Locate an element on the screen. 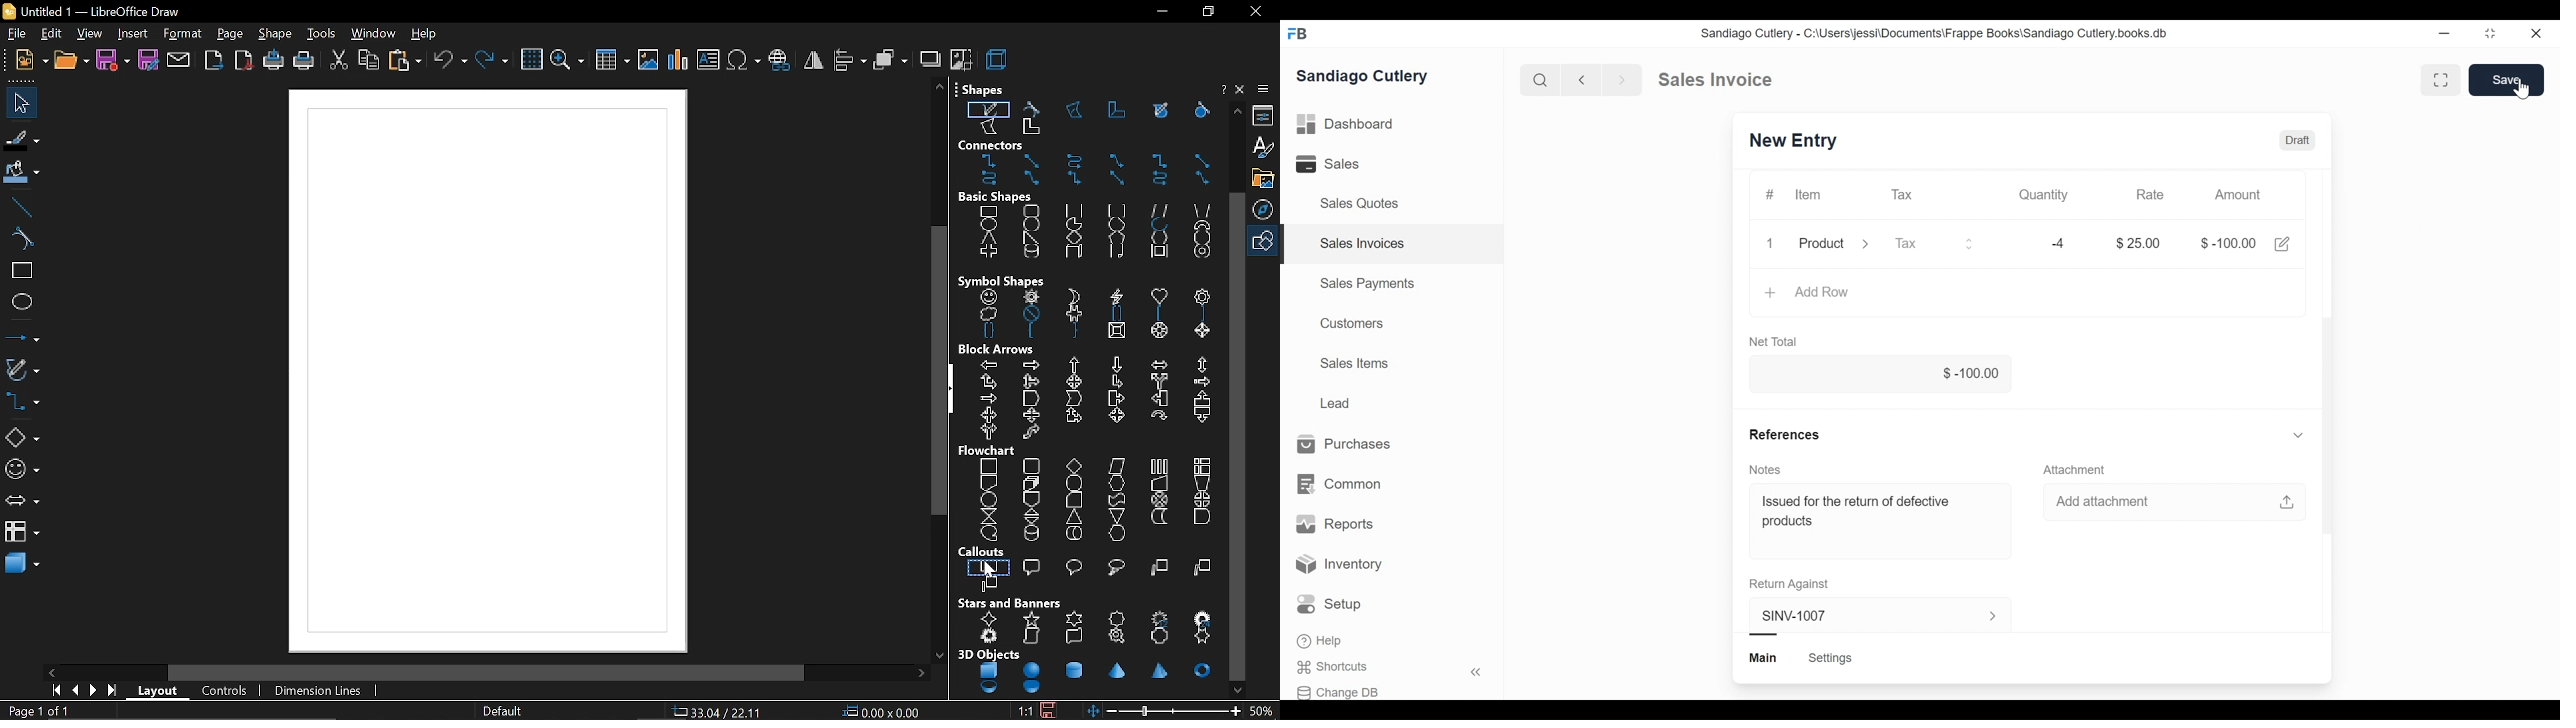 This screenshot has width=2576, height=728. window is located at coordinates (374, 34).